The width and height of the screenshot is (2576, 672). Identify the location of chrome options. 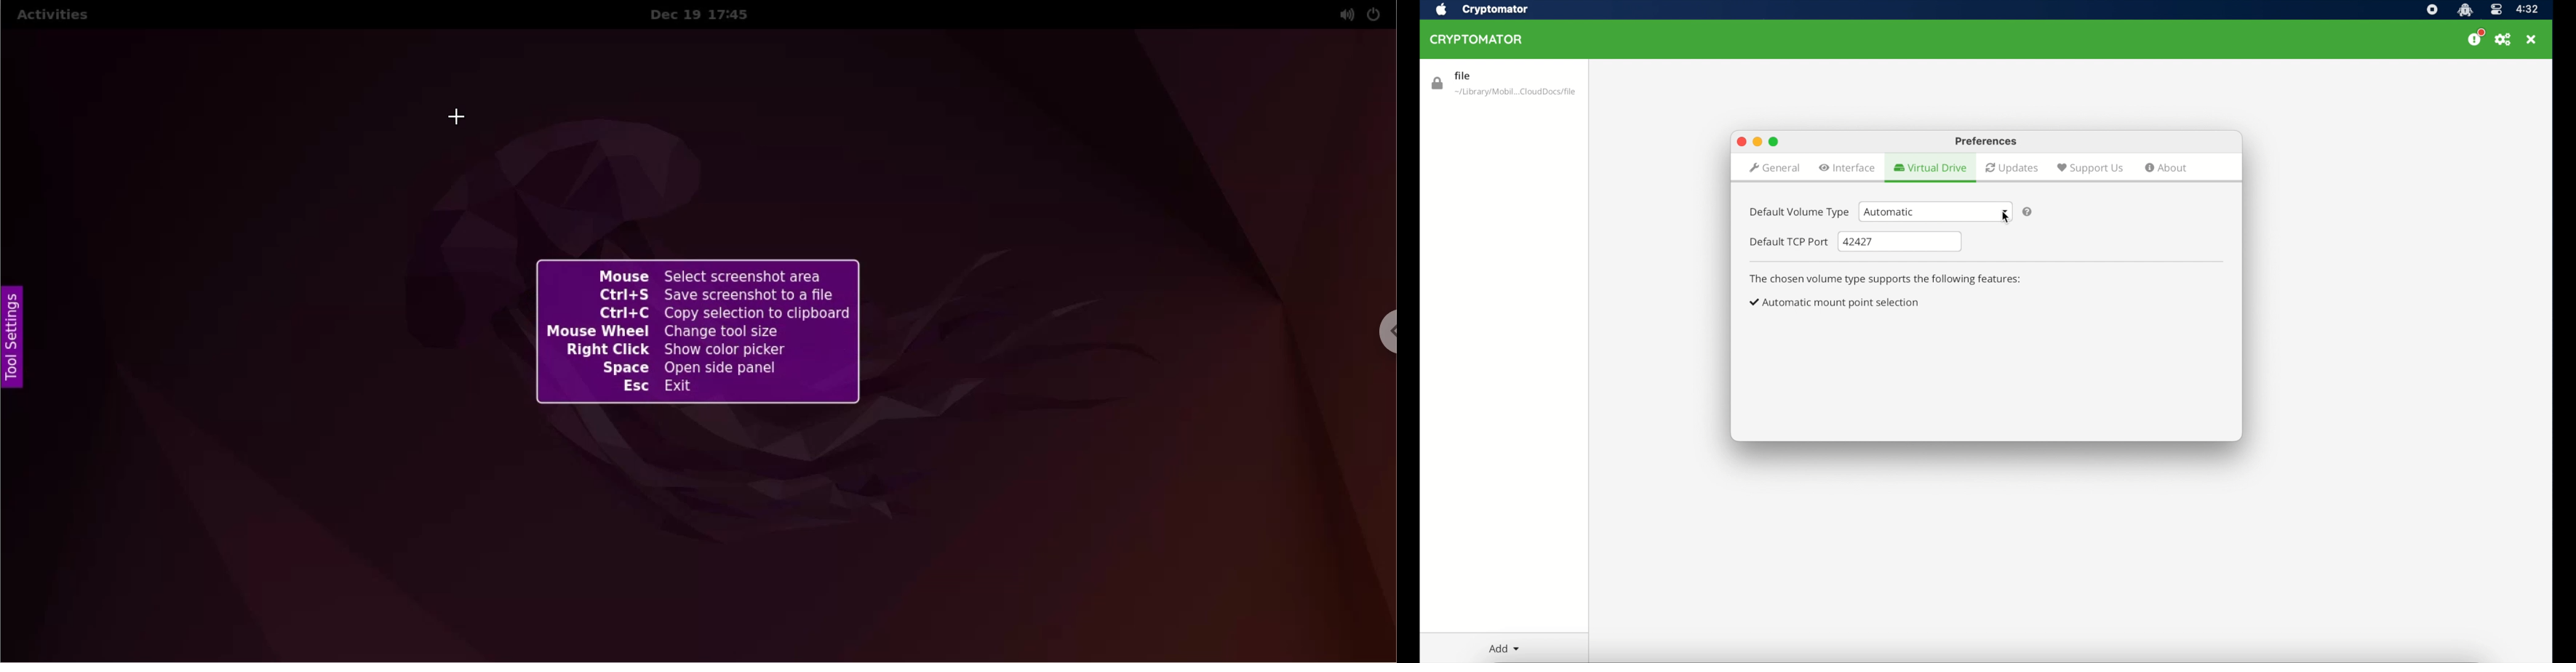
(1379, 335).